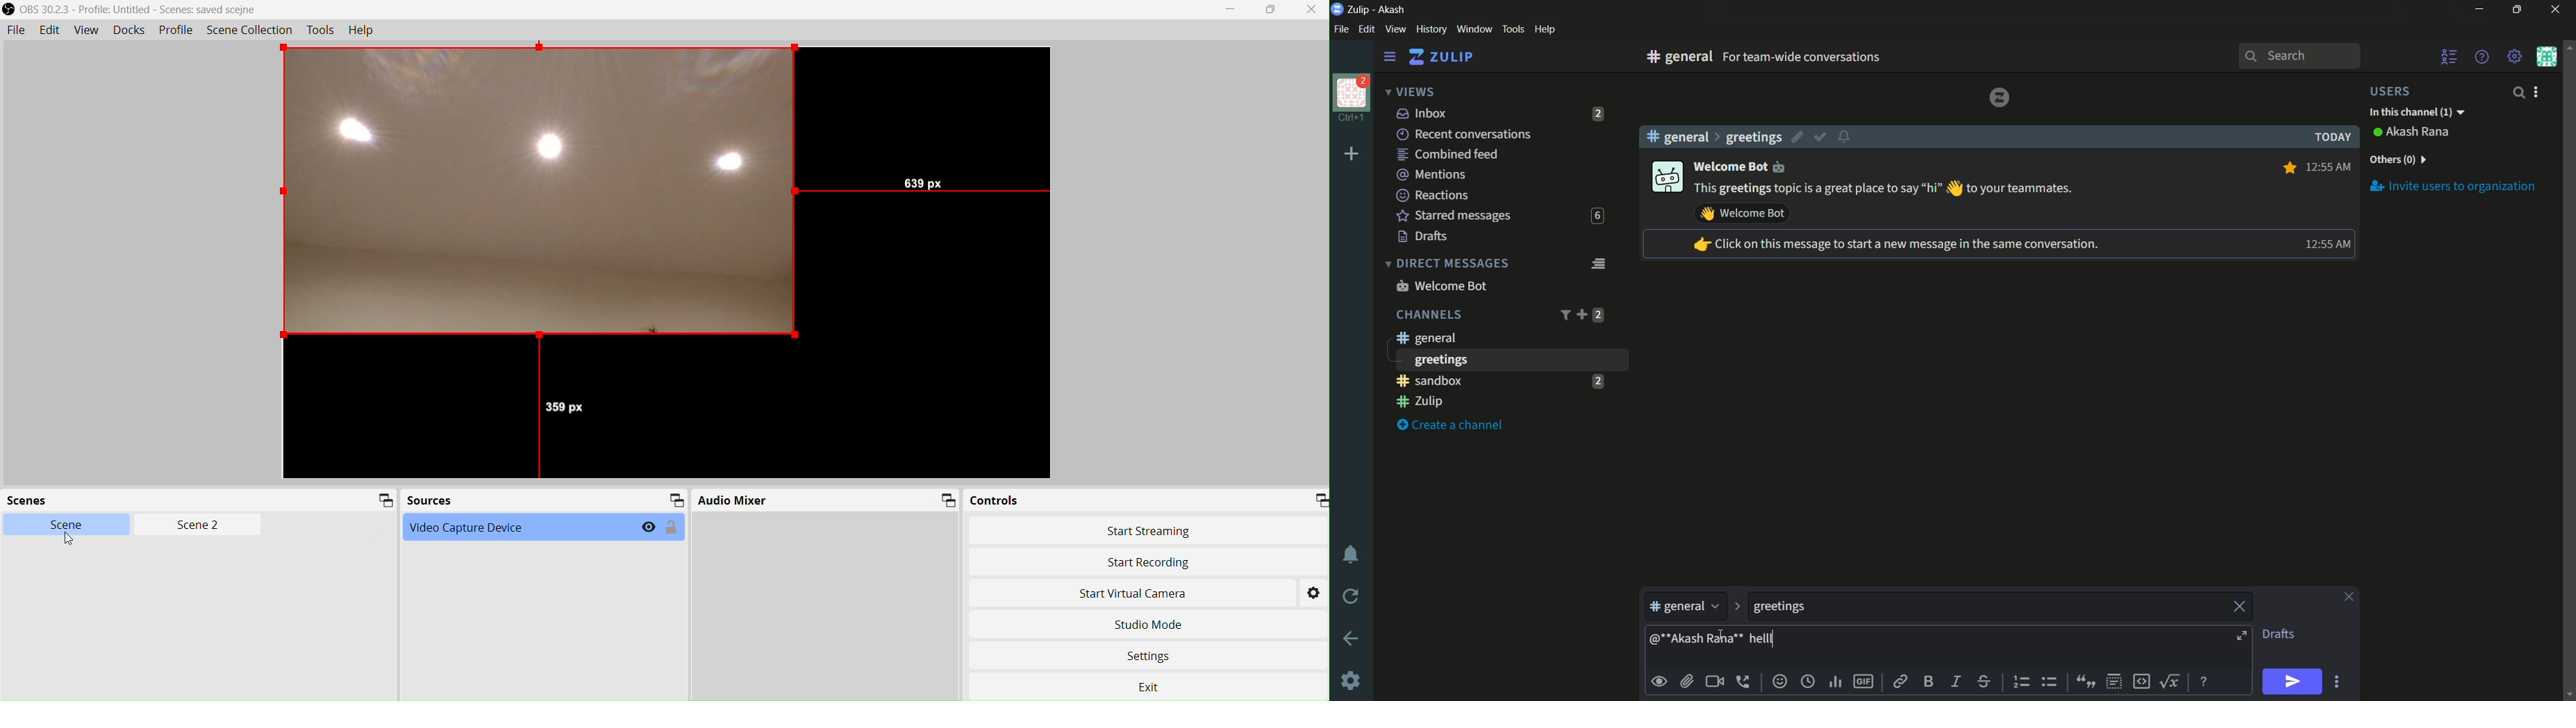  Describe the element at coordinates (1685, 609) in the screenshot. I see `general channel` at that location.